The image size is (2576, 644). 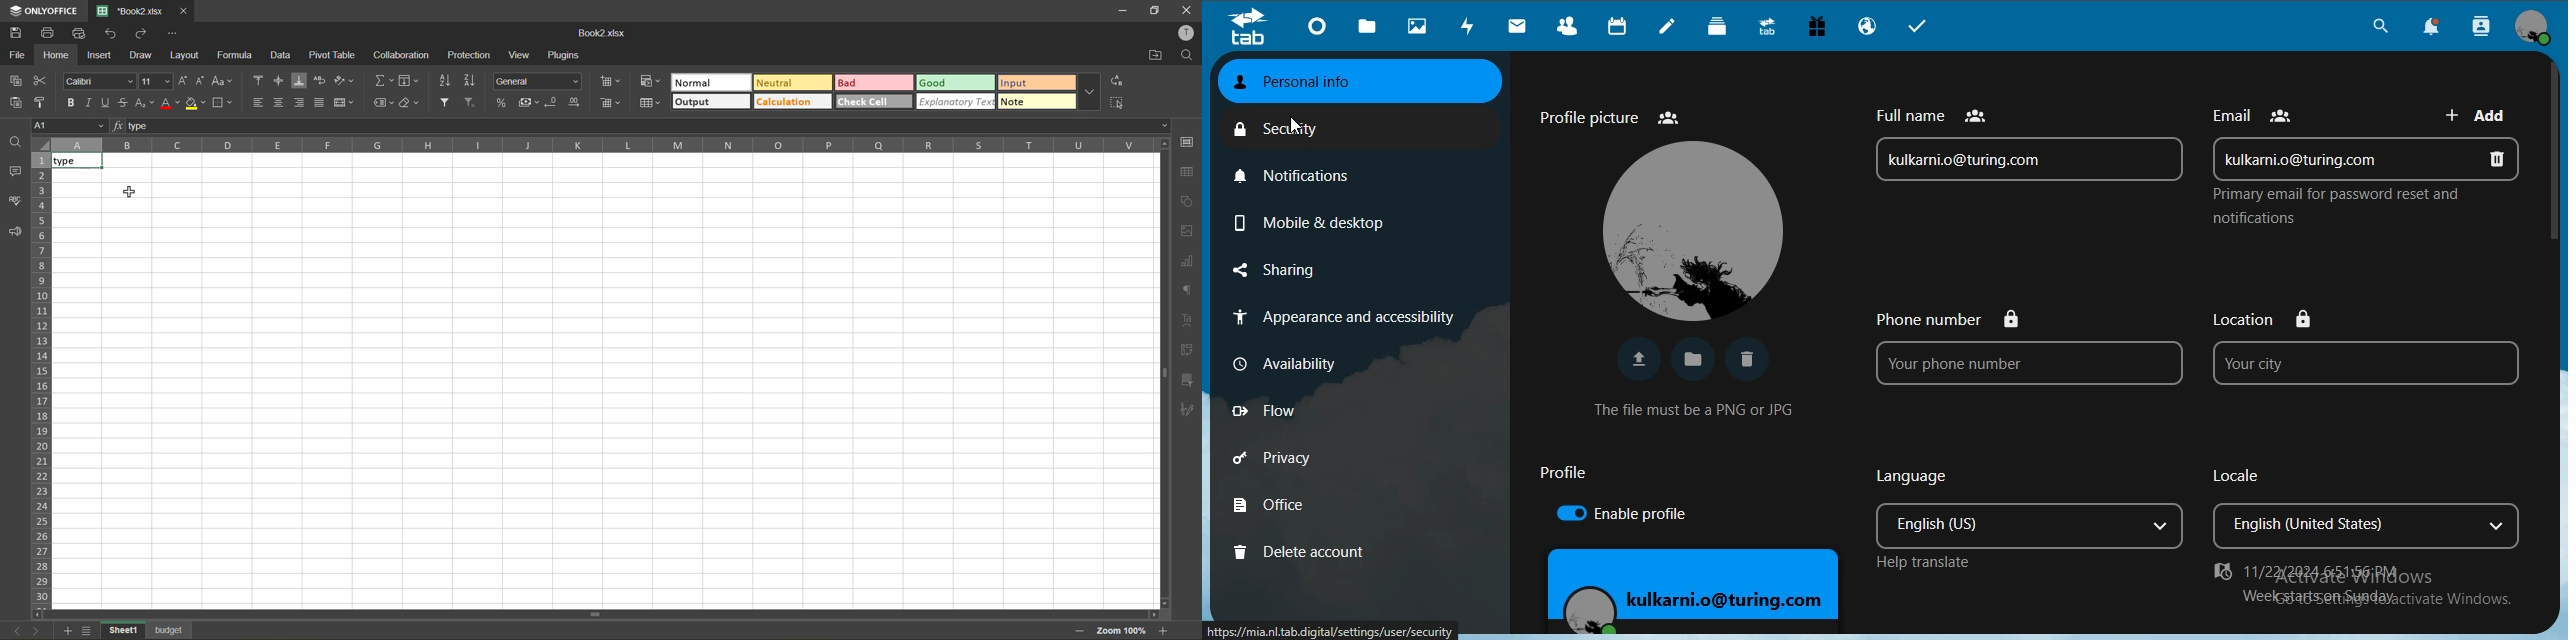 I want to click on locale, so click(x=2250, y=477).